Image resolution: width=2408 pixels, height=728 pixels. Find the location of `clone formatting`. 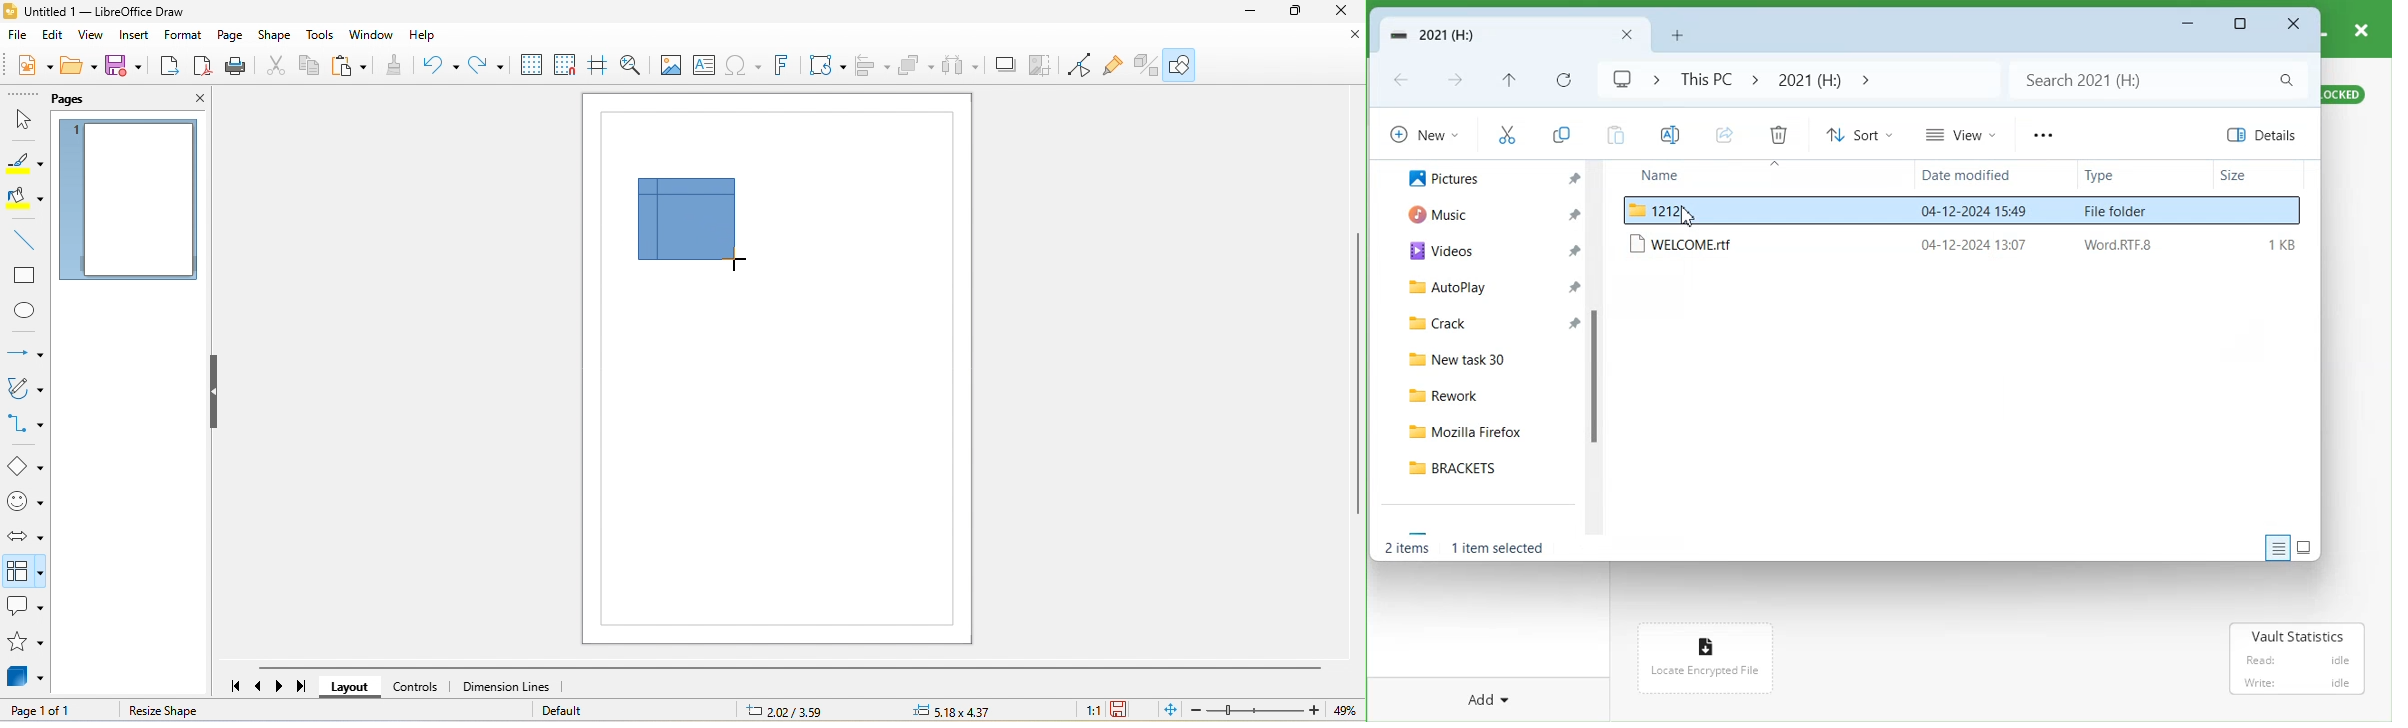

clone formatting is located at coordinates (396, 67).